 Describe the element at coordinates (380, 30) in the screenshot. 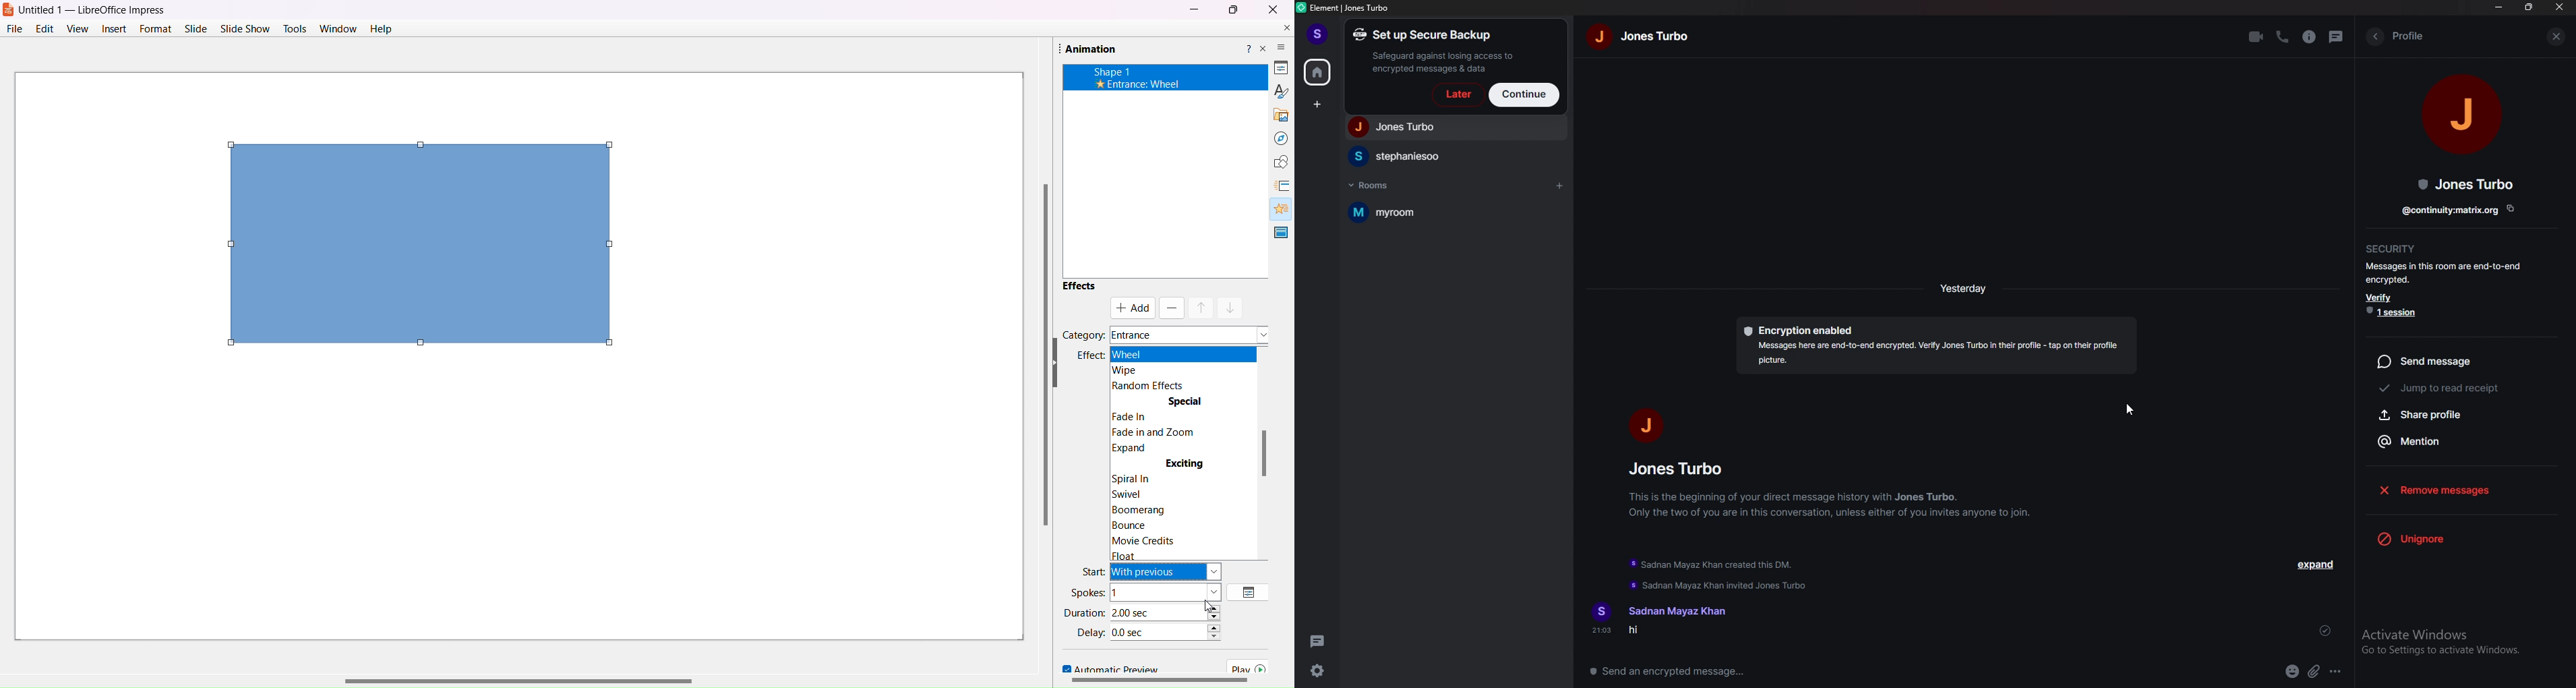

I see `Help` at that location.